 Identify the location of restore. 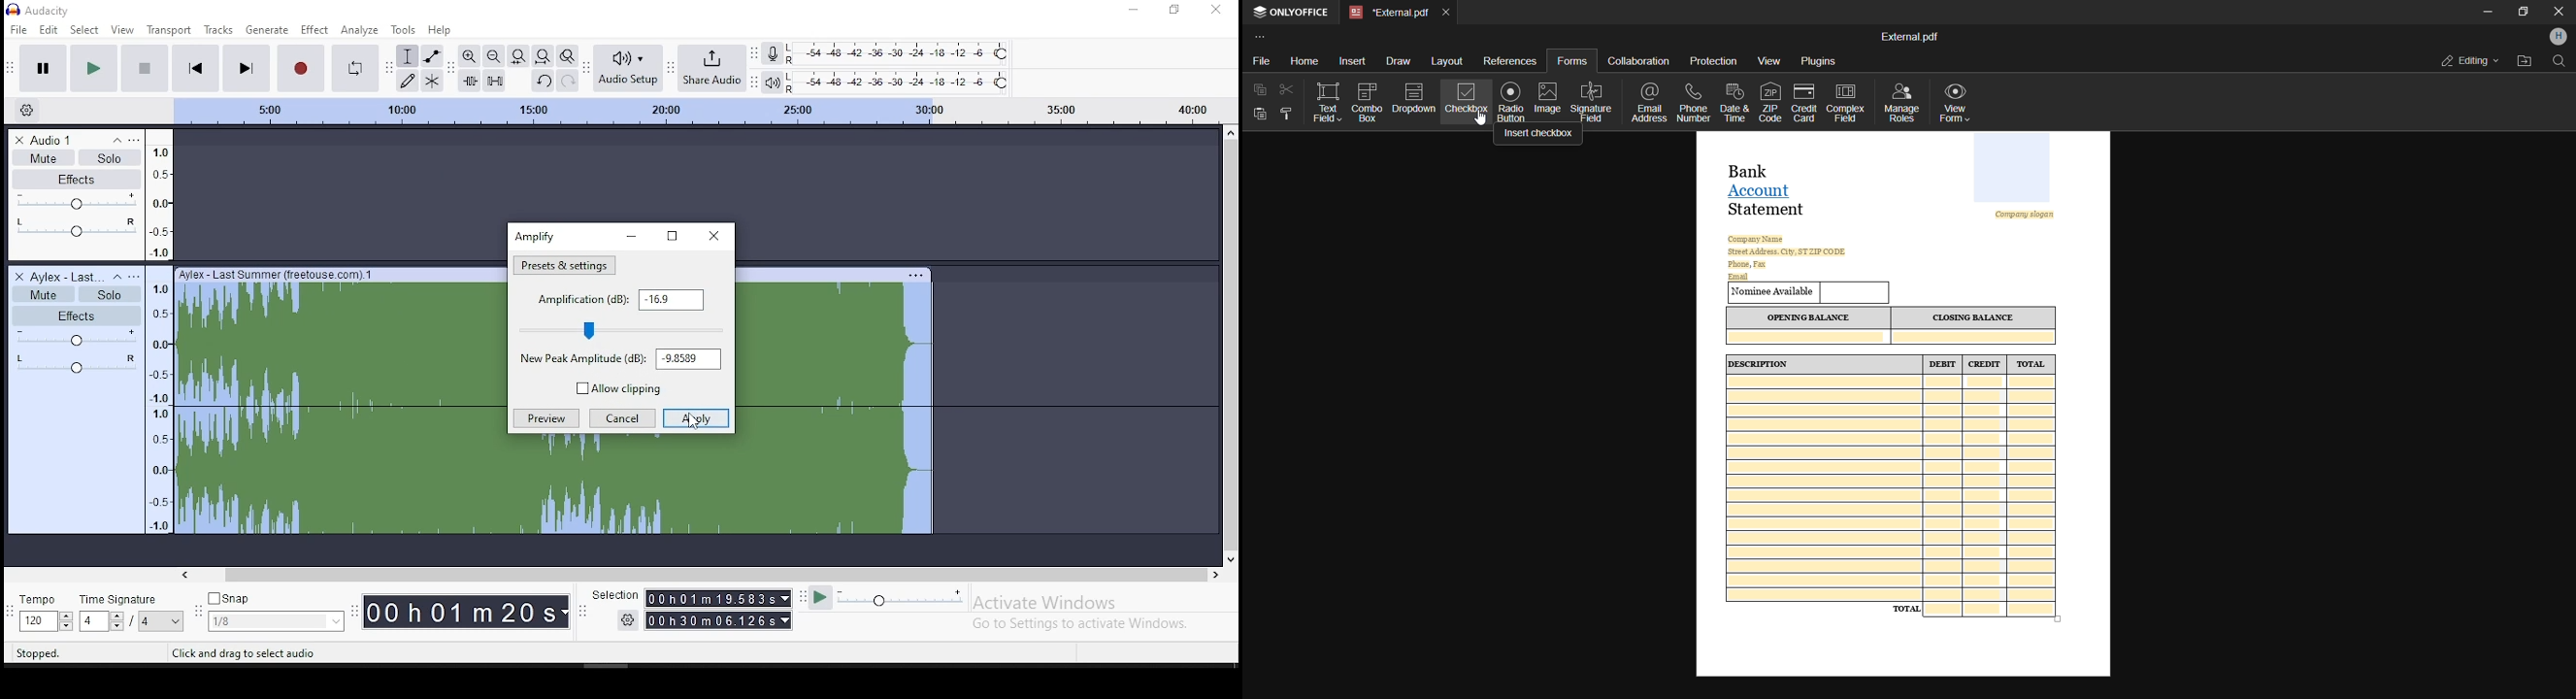
(672, 235).